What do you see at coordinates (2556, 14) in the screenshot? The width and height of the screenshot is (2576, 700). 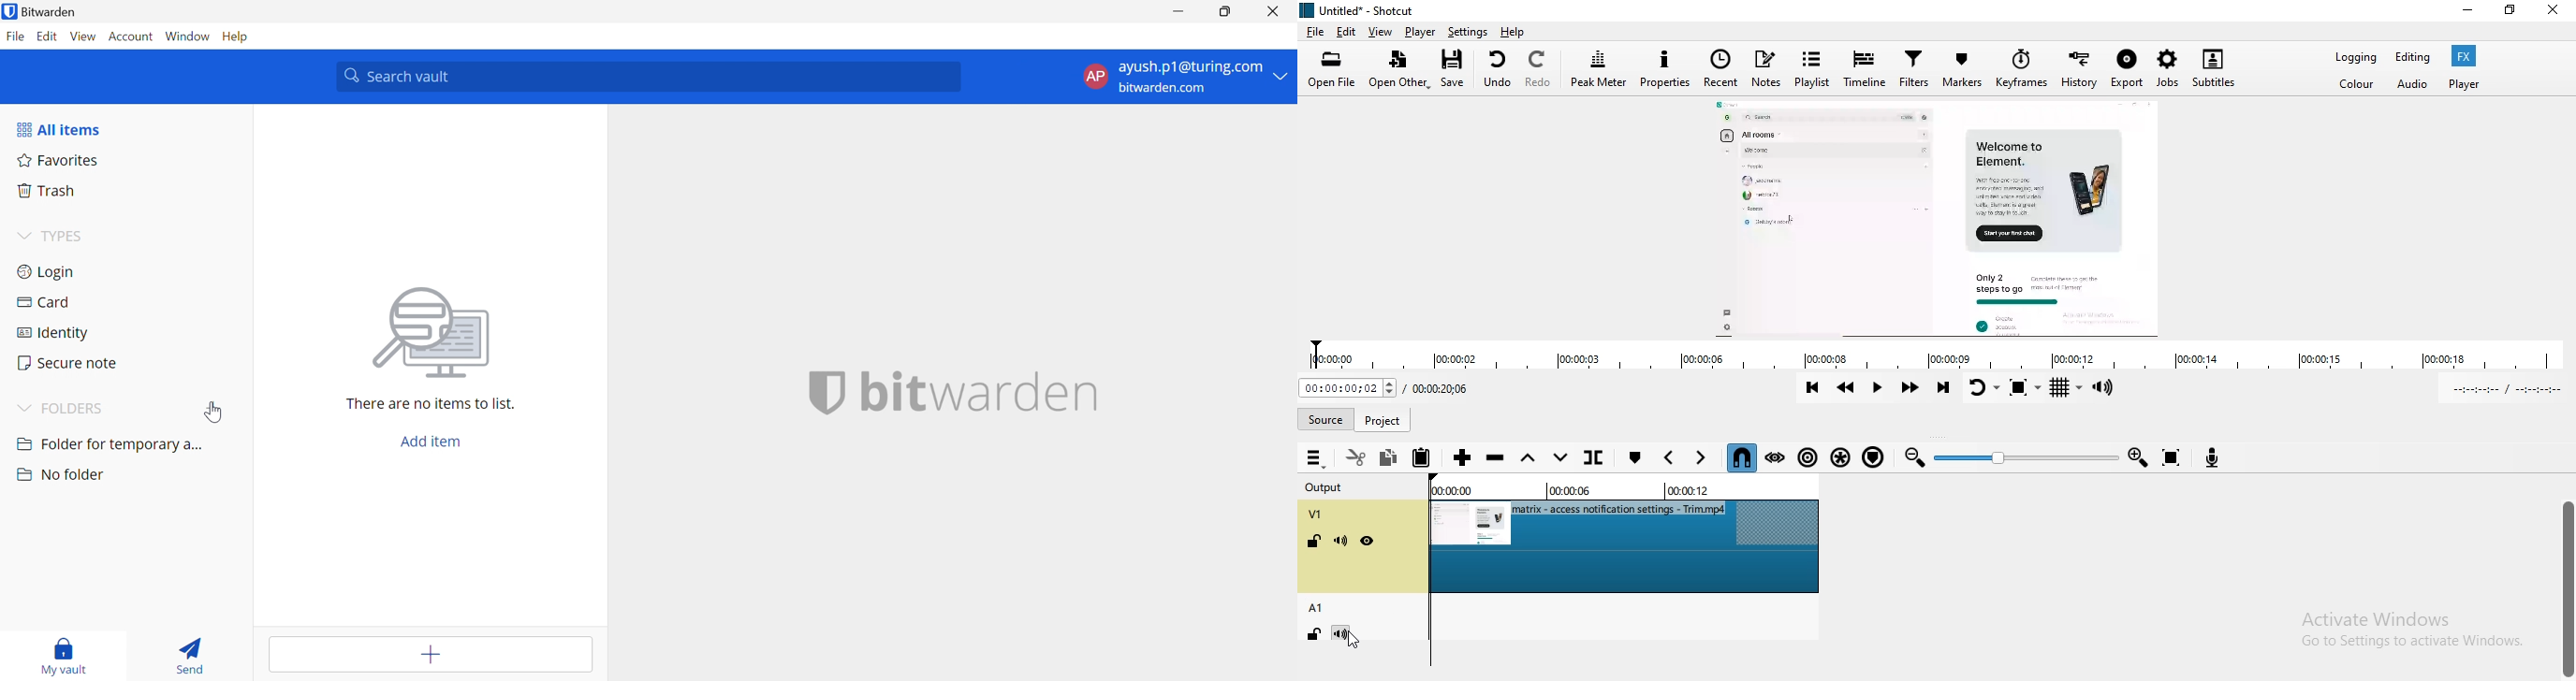 I see `close` at bounding box center [2556, 14].